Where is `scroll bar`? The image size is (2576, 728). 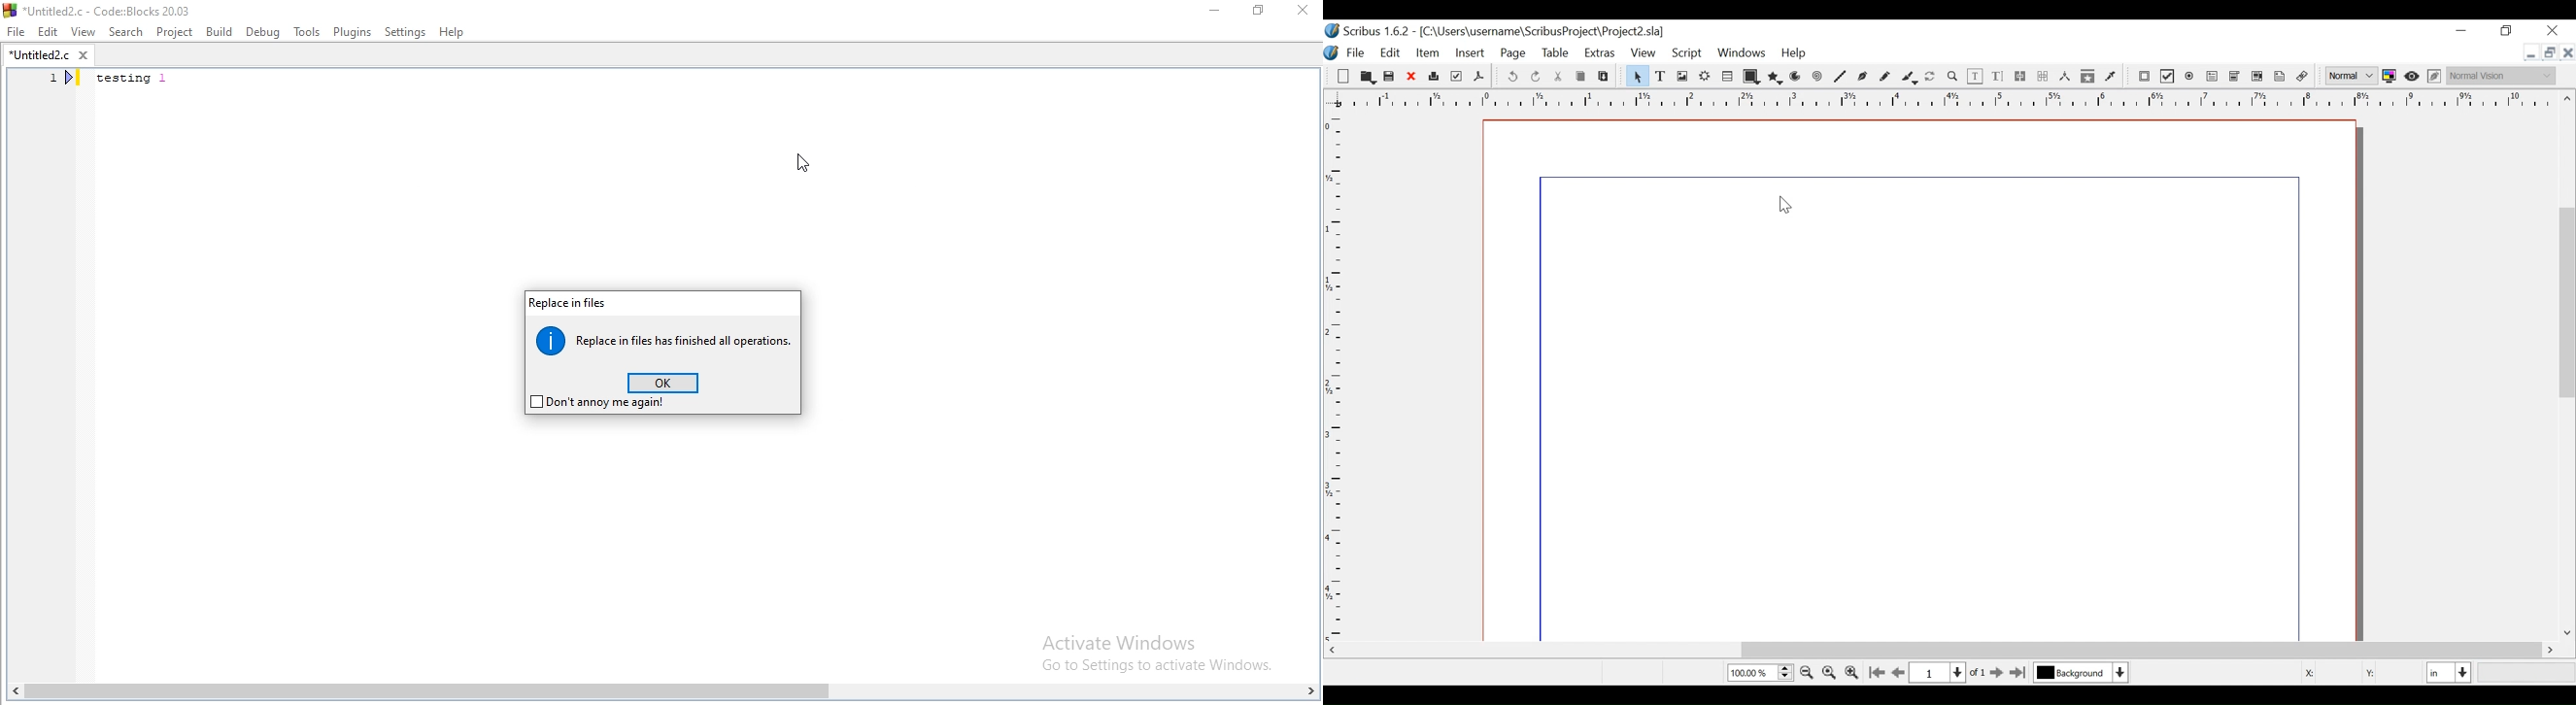
scroll bar is located at coordinates (661, 693).